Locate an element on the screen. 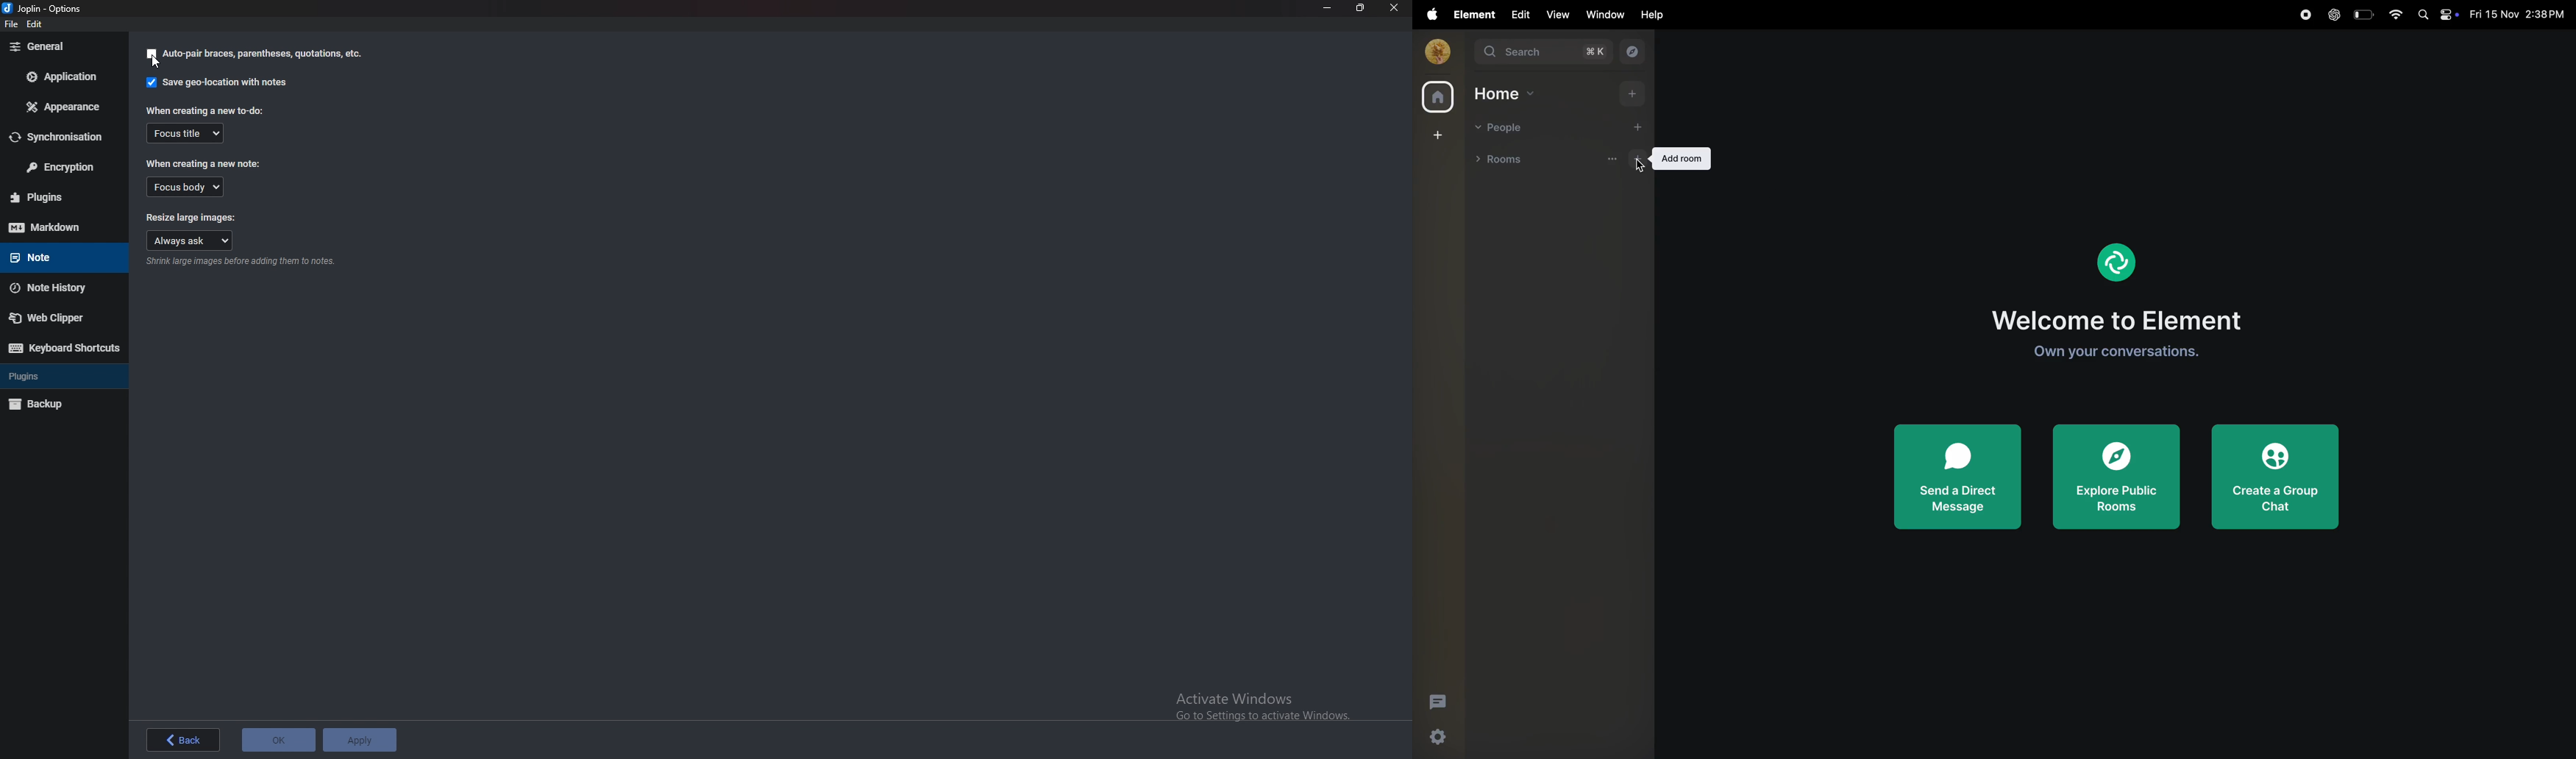 This screenshot has width=2576, height=784. Save geo location with notes is located at coordinates (216, 82).